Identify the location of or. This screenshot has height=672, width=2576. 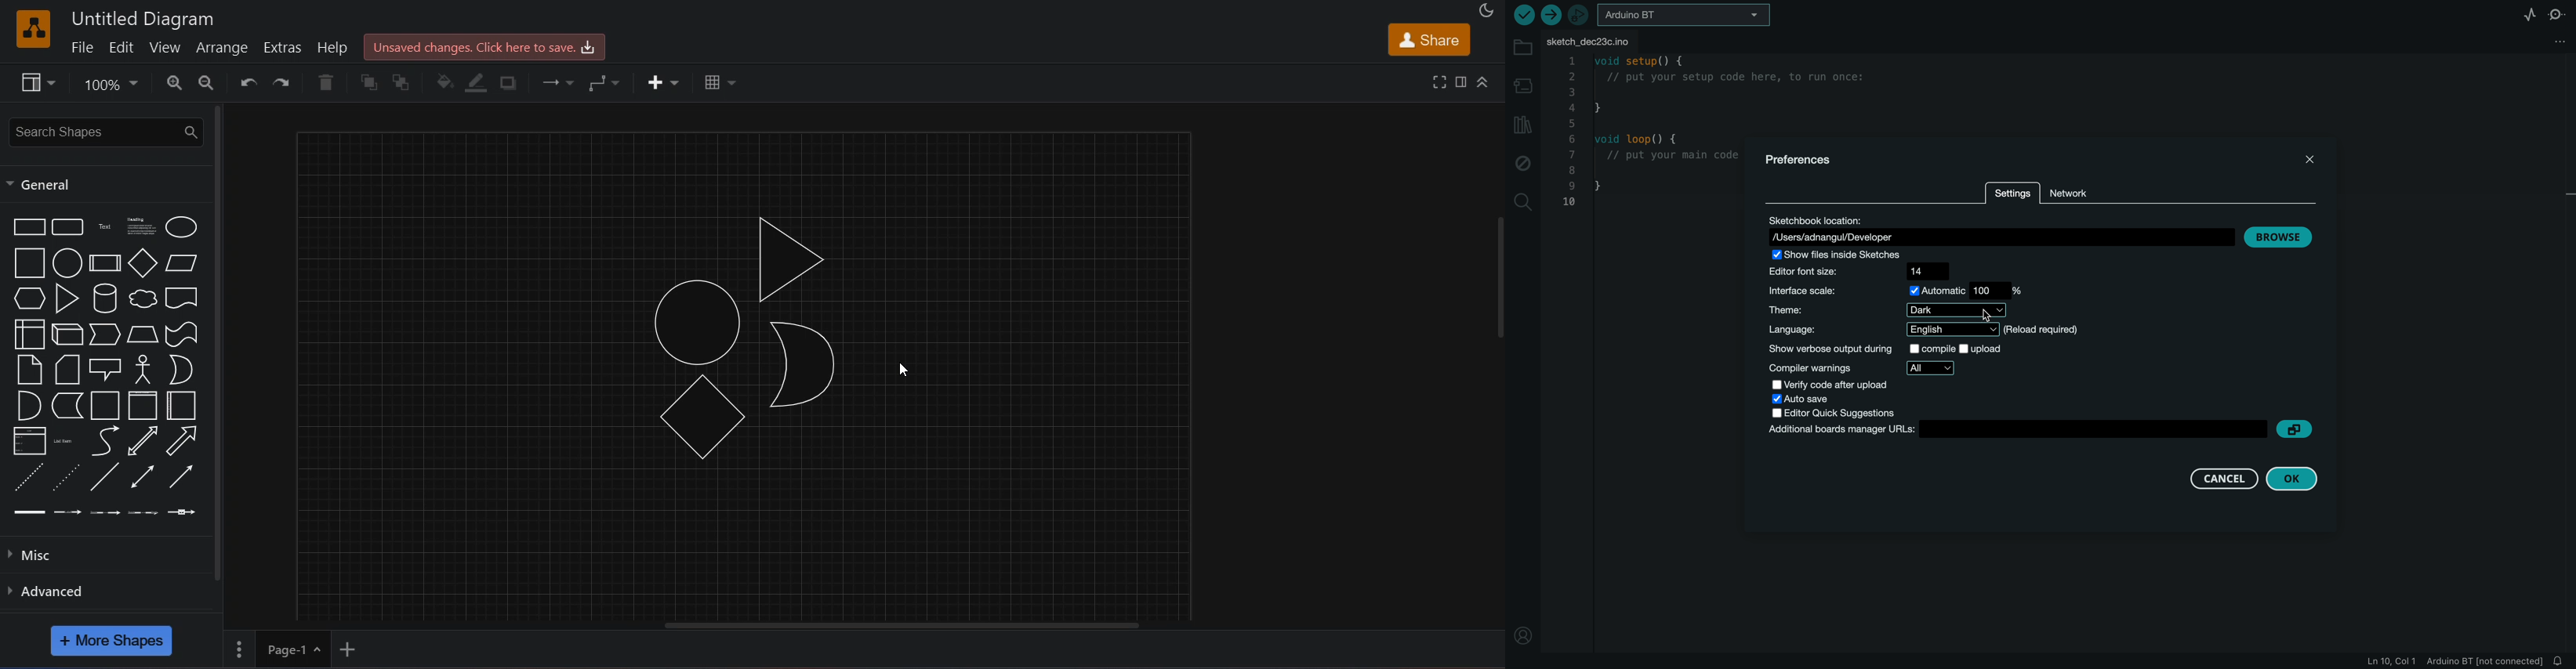
(180, 369).